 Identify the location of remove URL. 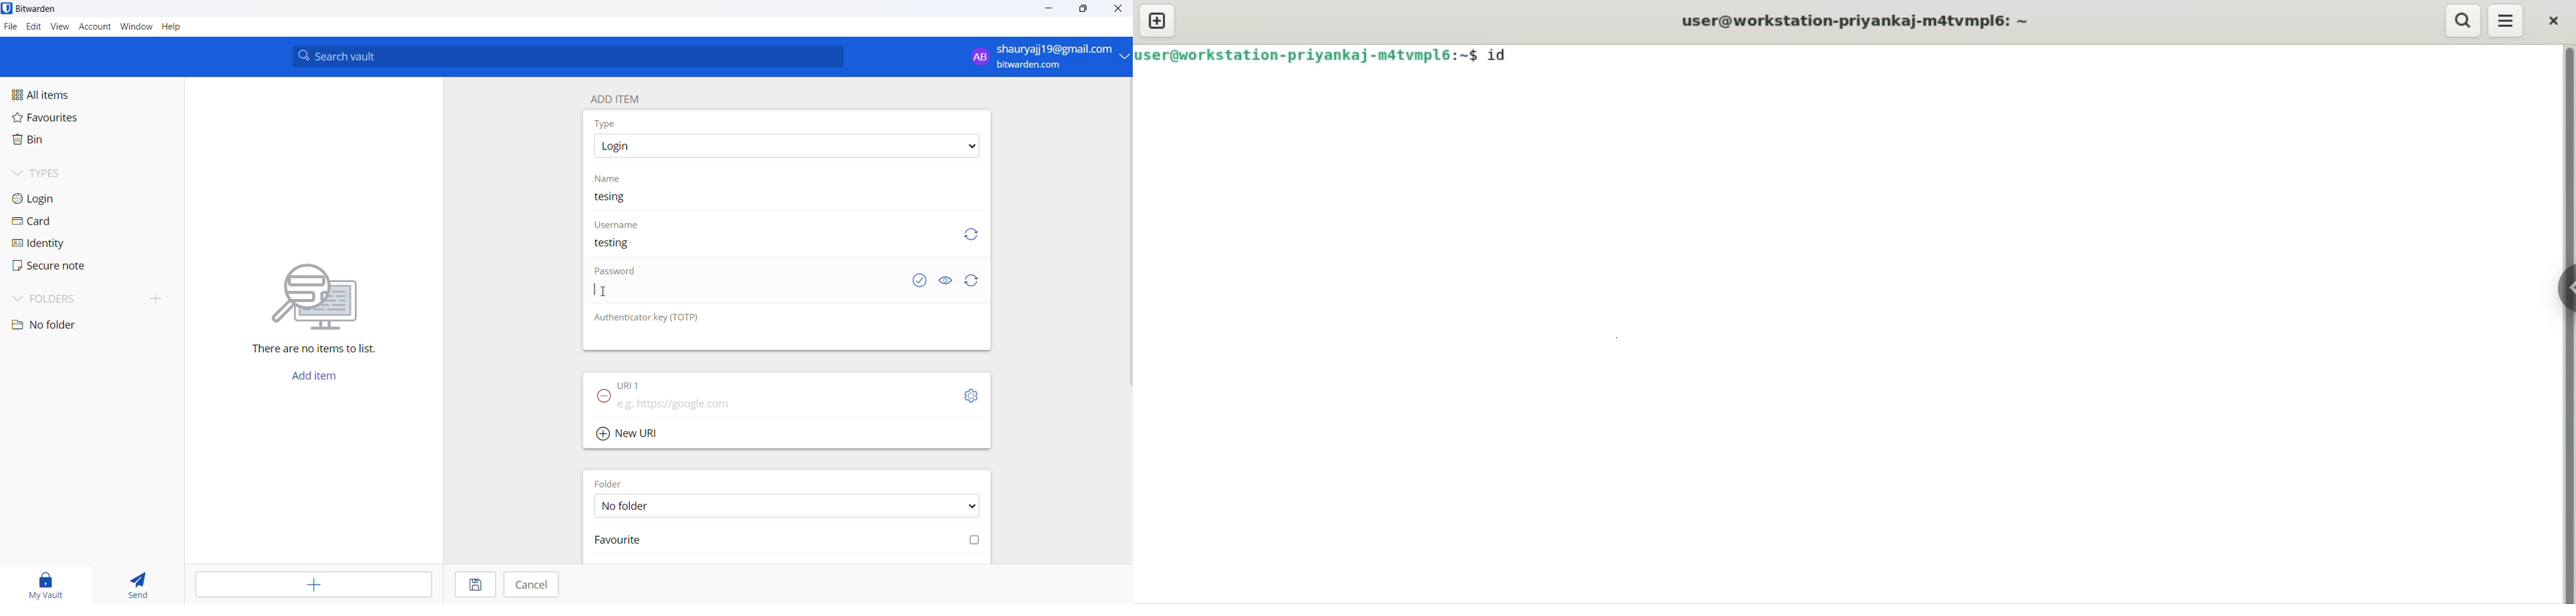
(604, 400).